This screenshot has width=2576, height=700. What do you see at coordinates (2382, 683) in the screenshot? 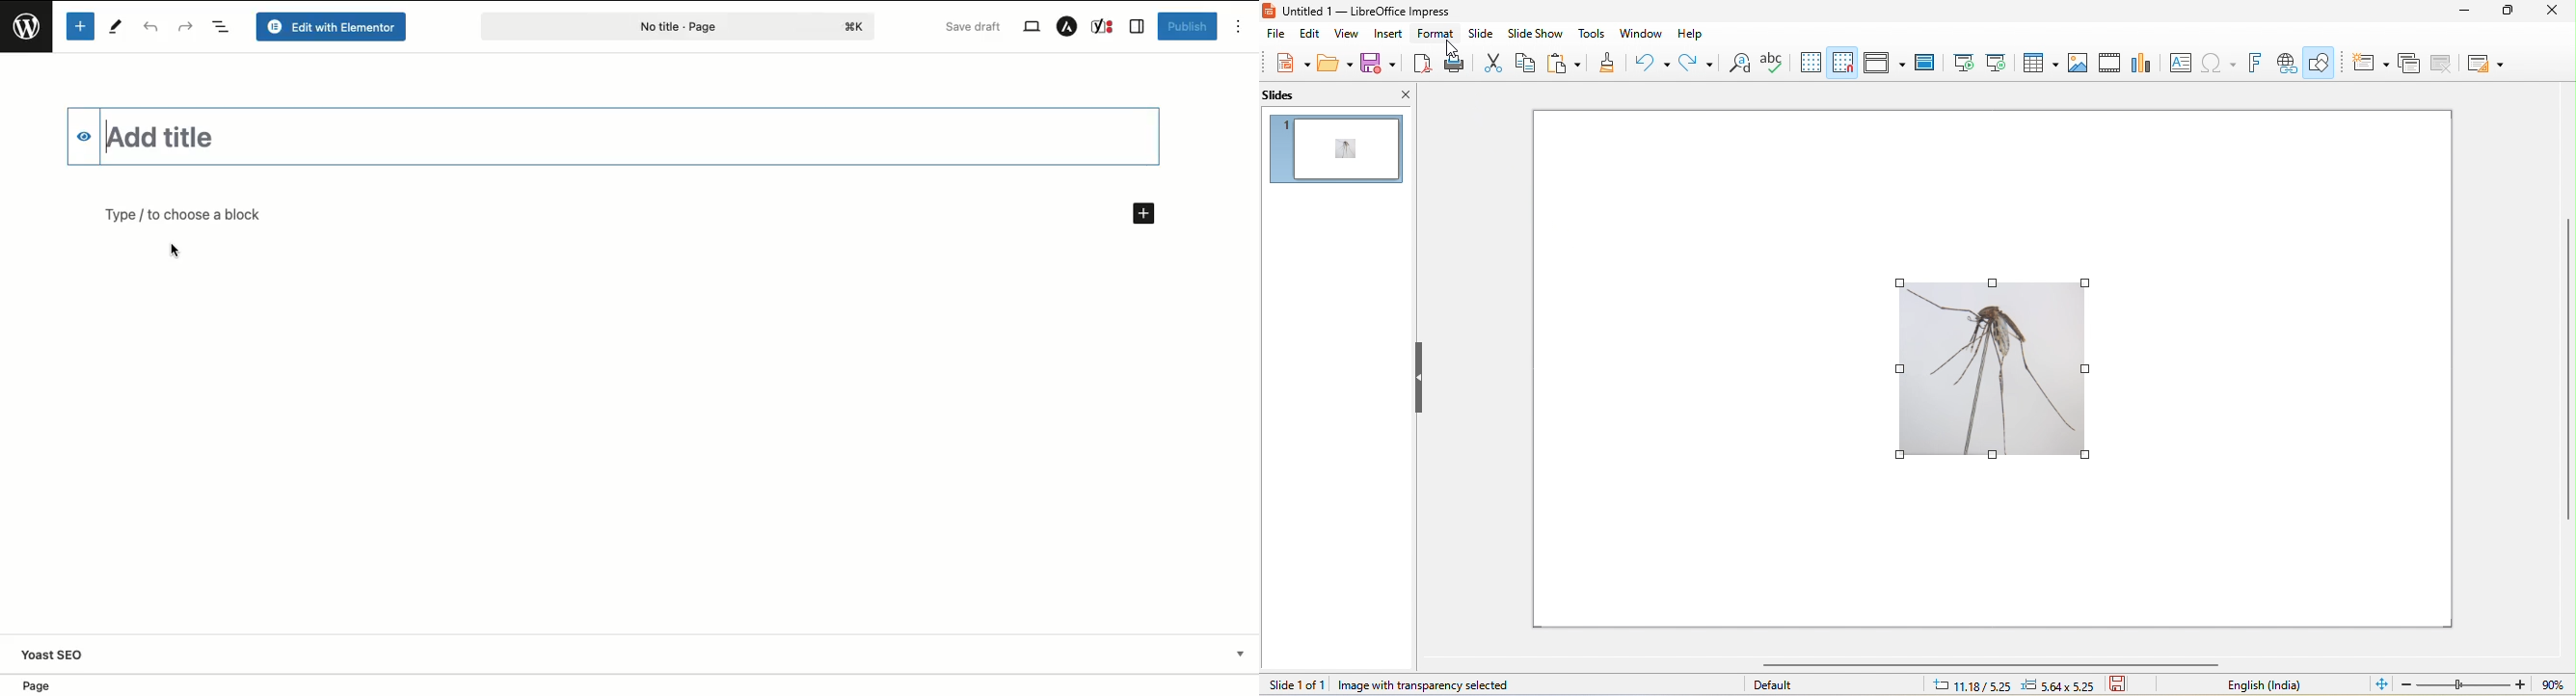
I see `fit to window` at bounding box center [2382, 683].